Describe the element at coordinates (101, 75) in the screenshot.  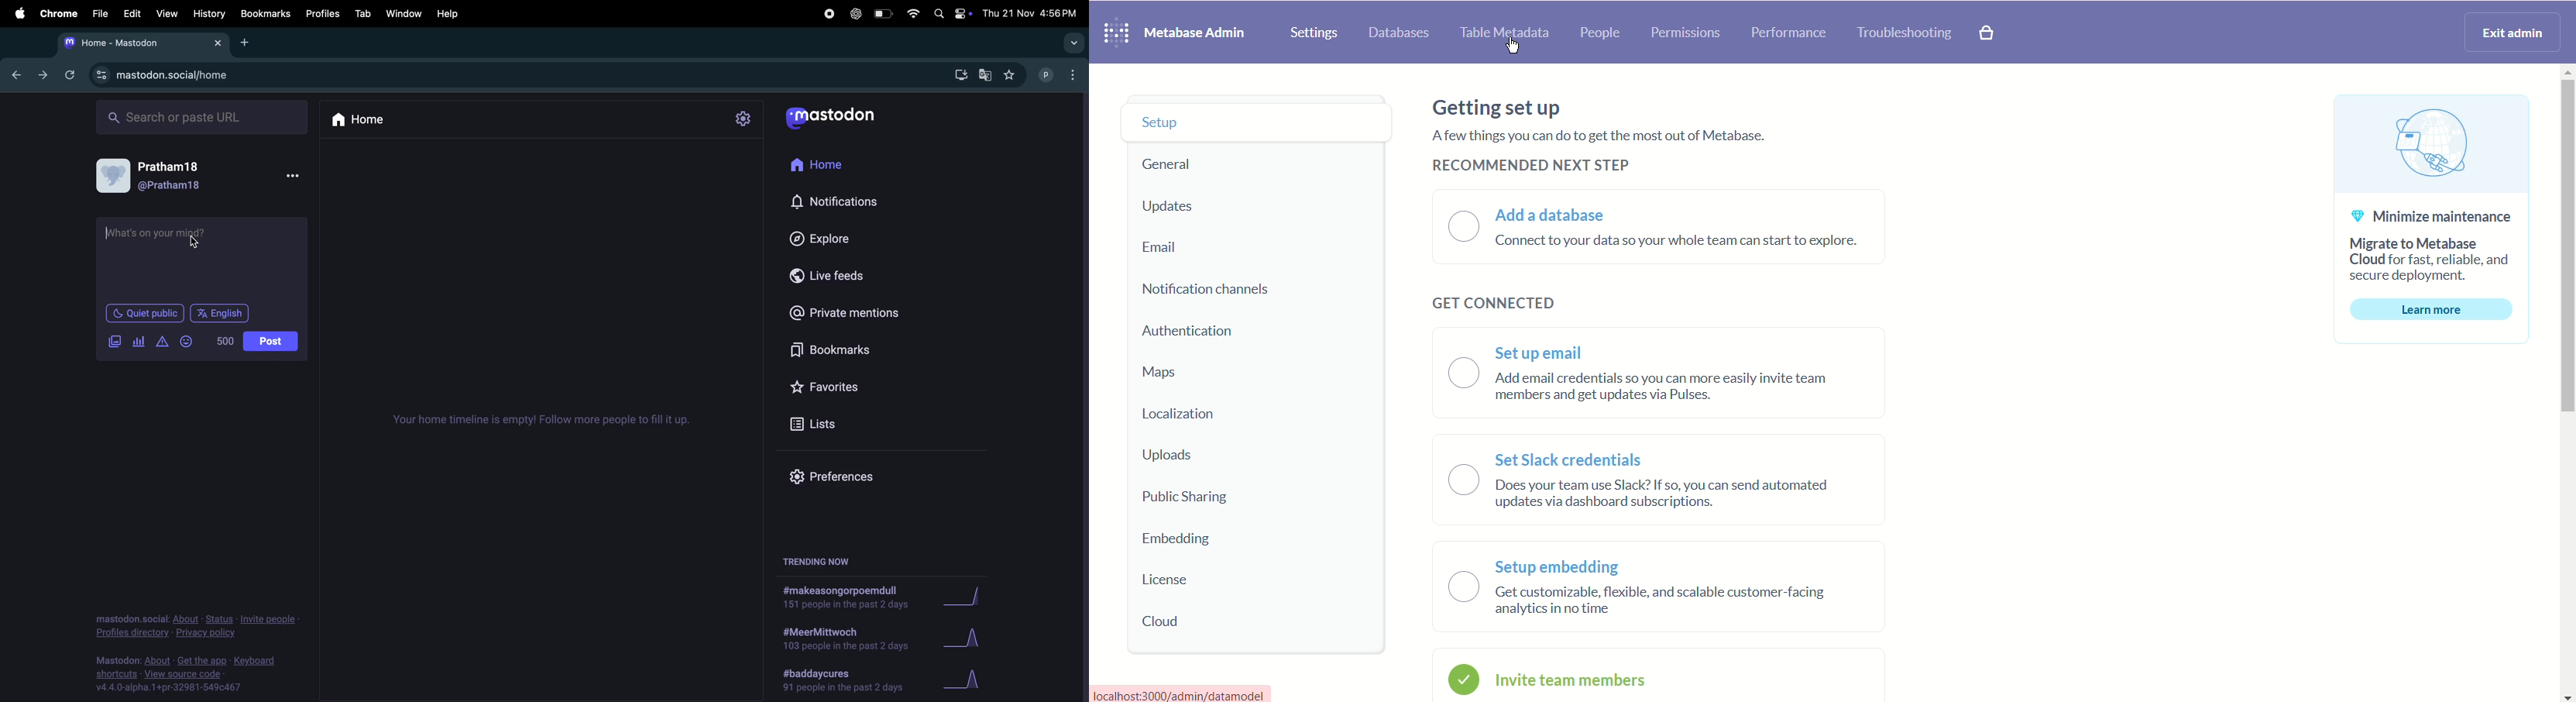
I see `site information` at that location.